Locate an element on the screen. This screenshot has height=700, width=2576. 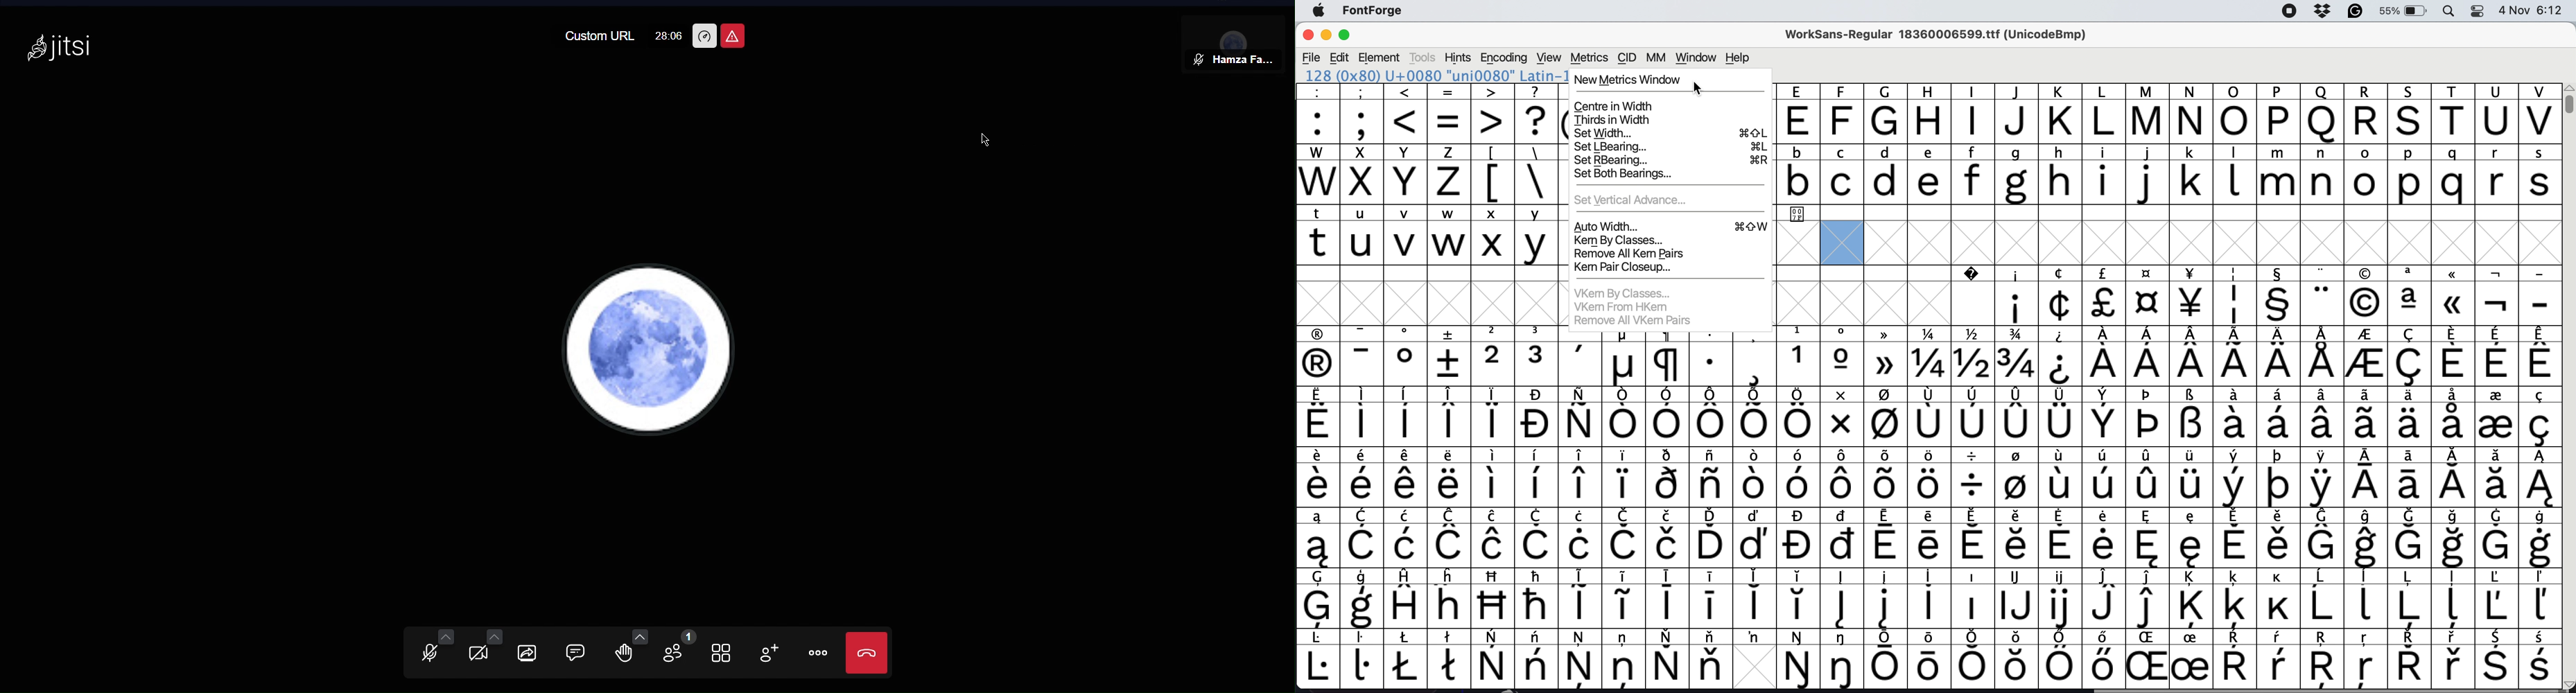
Custom URL is located at coordinates (598, 37).